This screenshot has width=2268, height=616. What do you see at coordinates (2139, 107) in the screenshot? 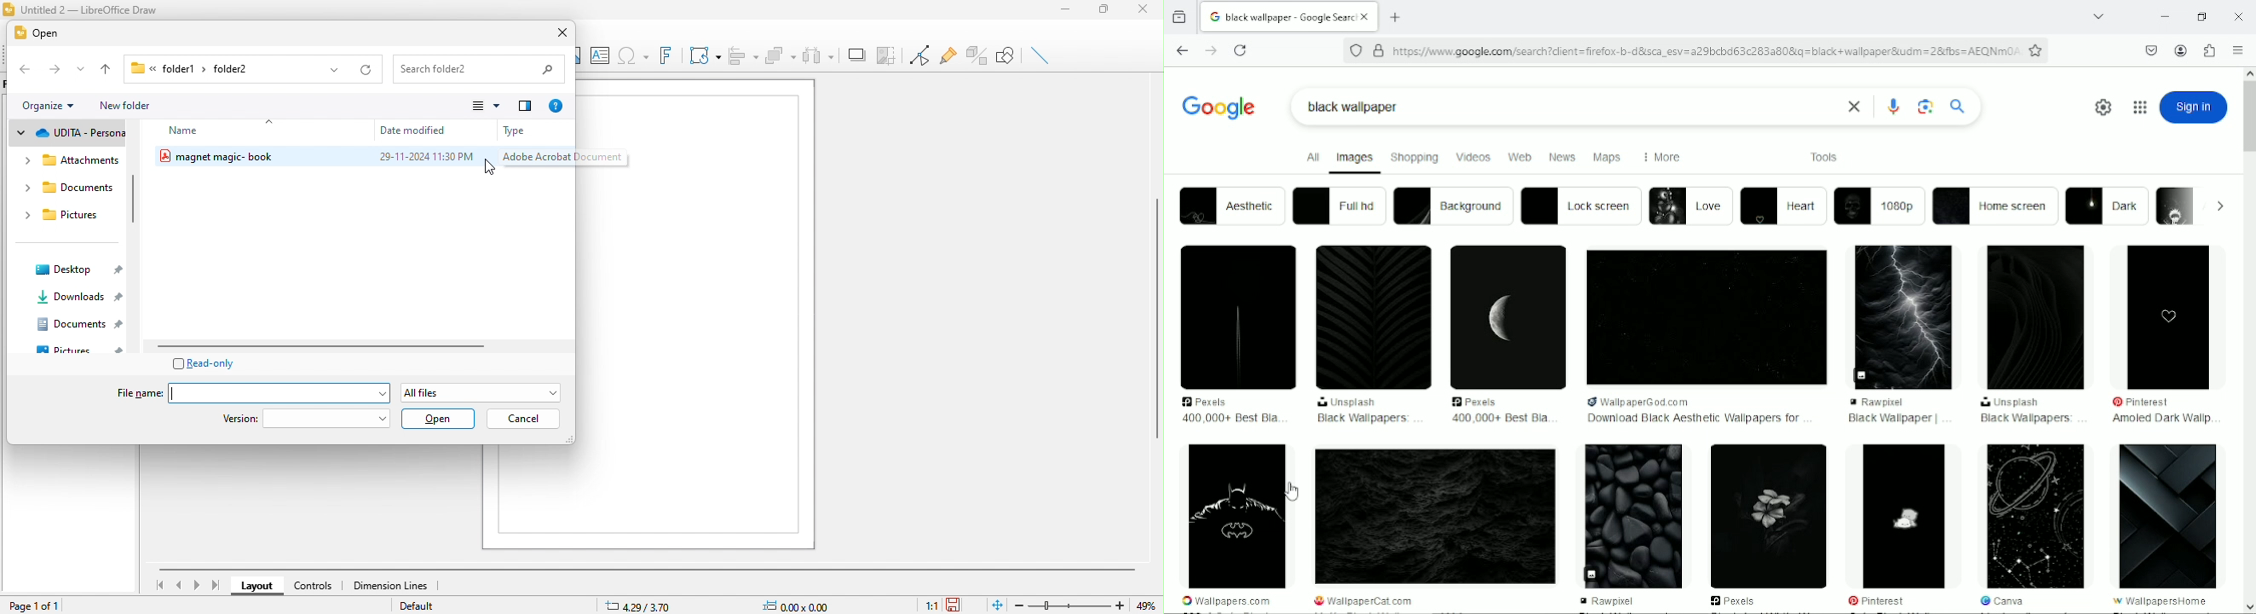
I see `google apps` at bounding box center [2139, 107].